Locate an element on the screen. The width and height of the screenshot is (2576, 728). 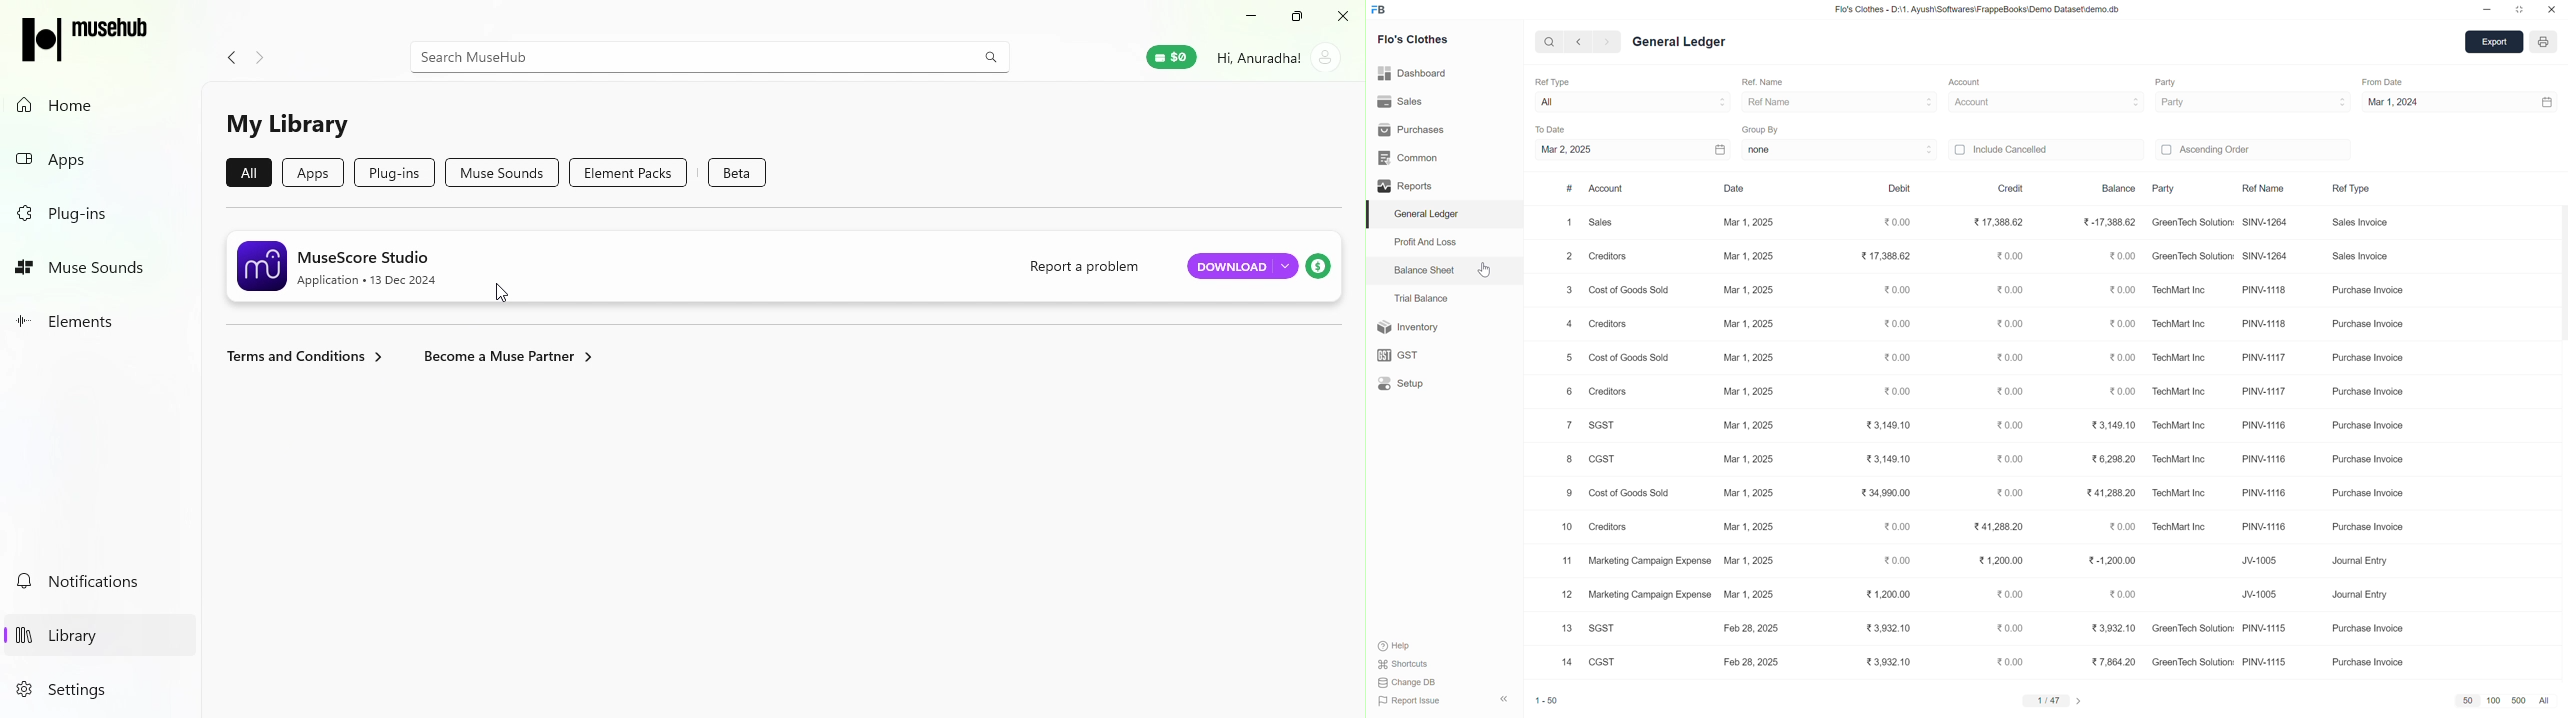
backward is located at coordinates (1576, 41).